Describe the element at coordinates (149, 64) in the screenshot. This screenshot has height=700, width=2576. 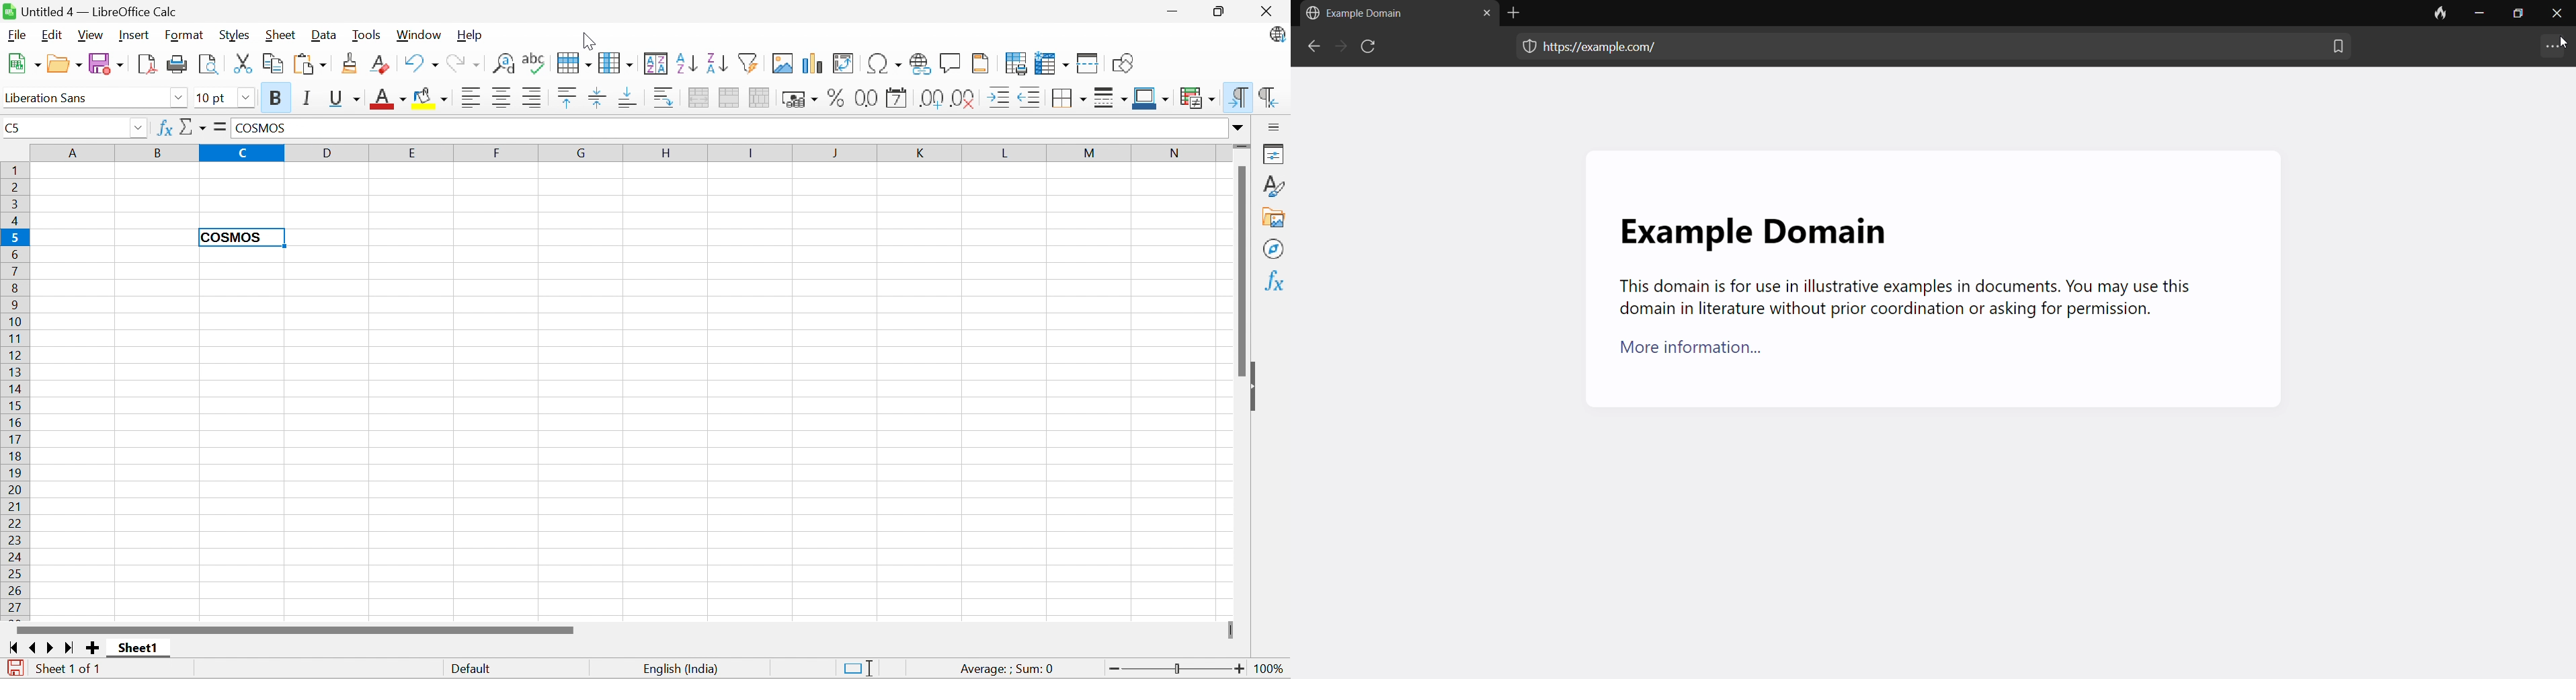
I see `Export as PDF` at that location.